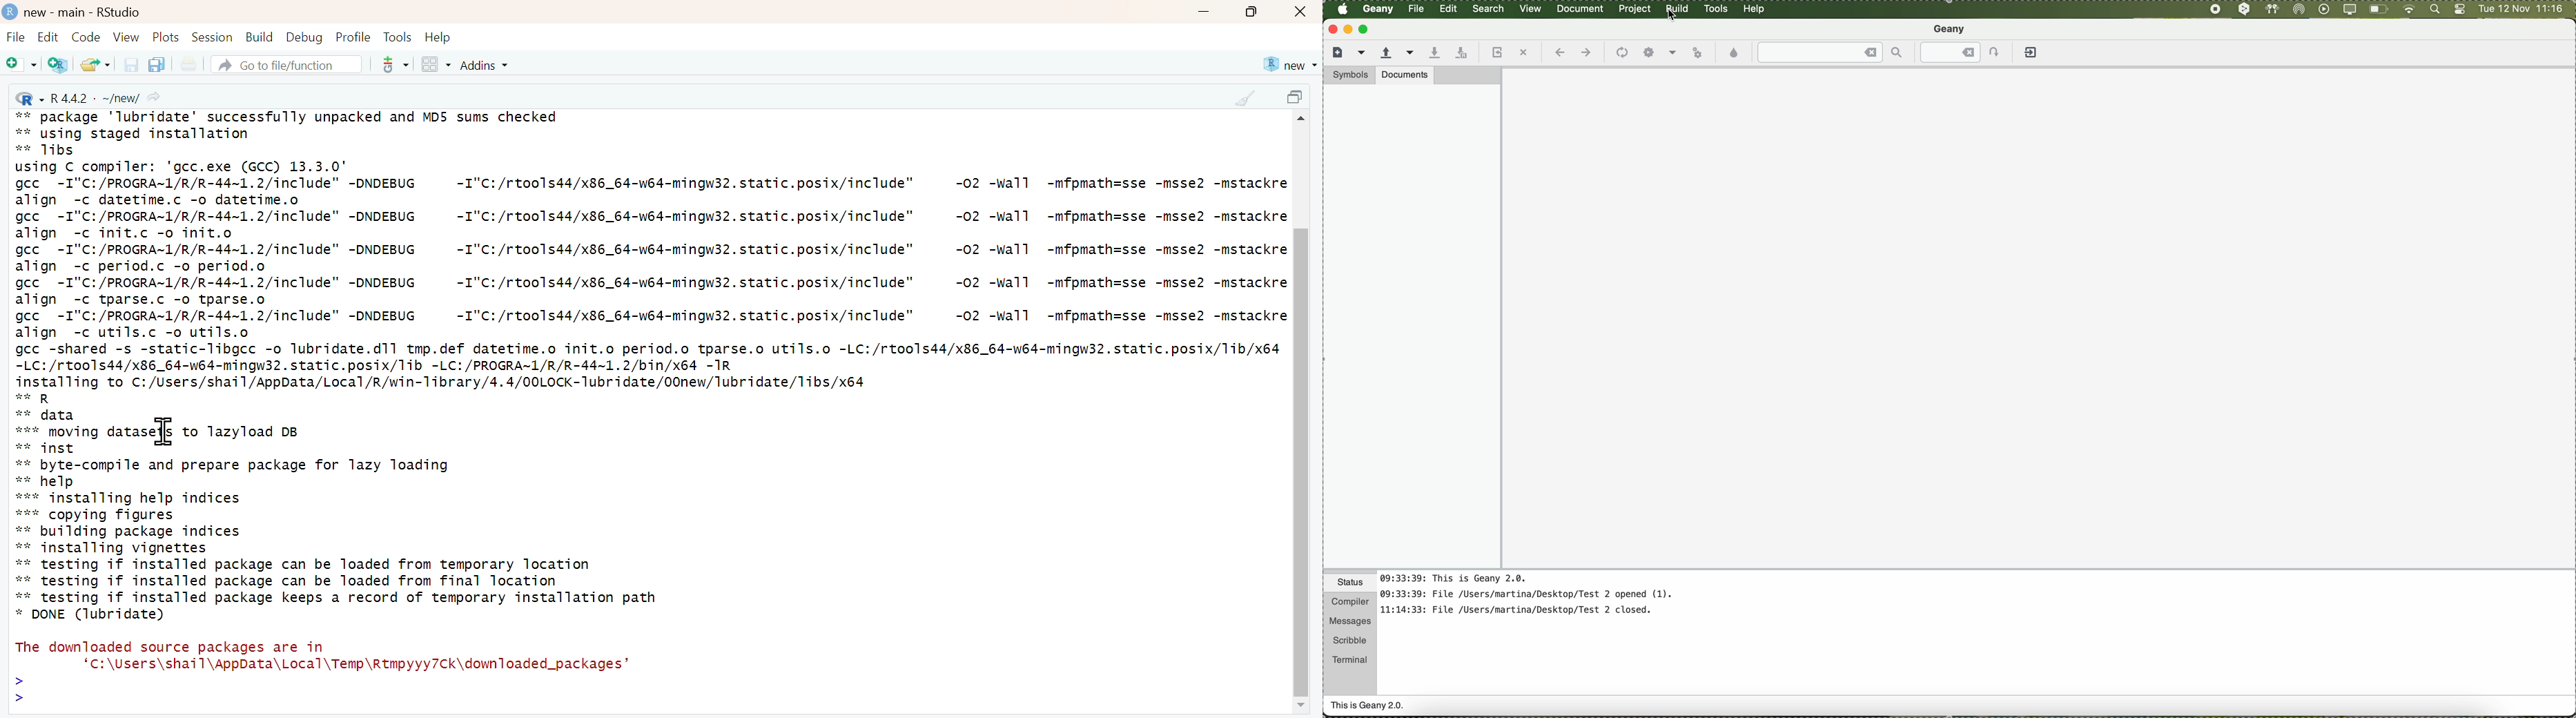  I want to click on Code, so click(84, 37).